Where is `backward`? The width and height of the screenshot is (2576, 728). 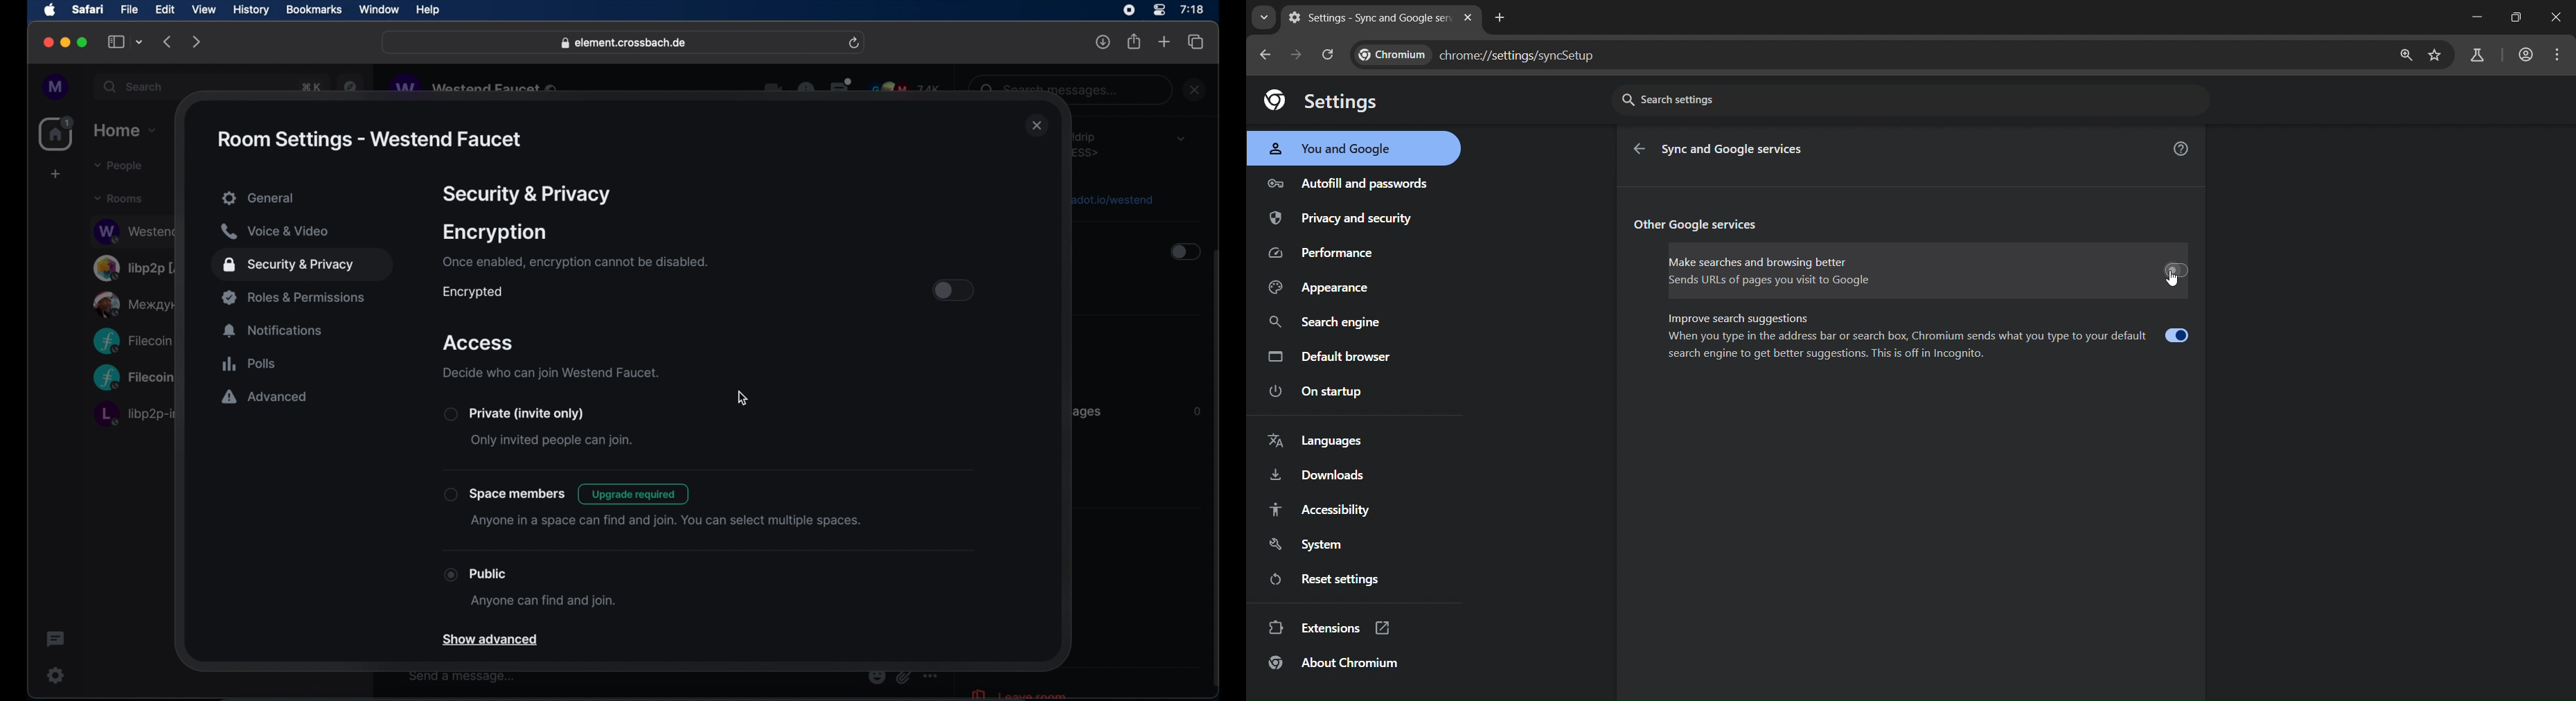
backward is located at coordinates (168, 42).